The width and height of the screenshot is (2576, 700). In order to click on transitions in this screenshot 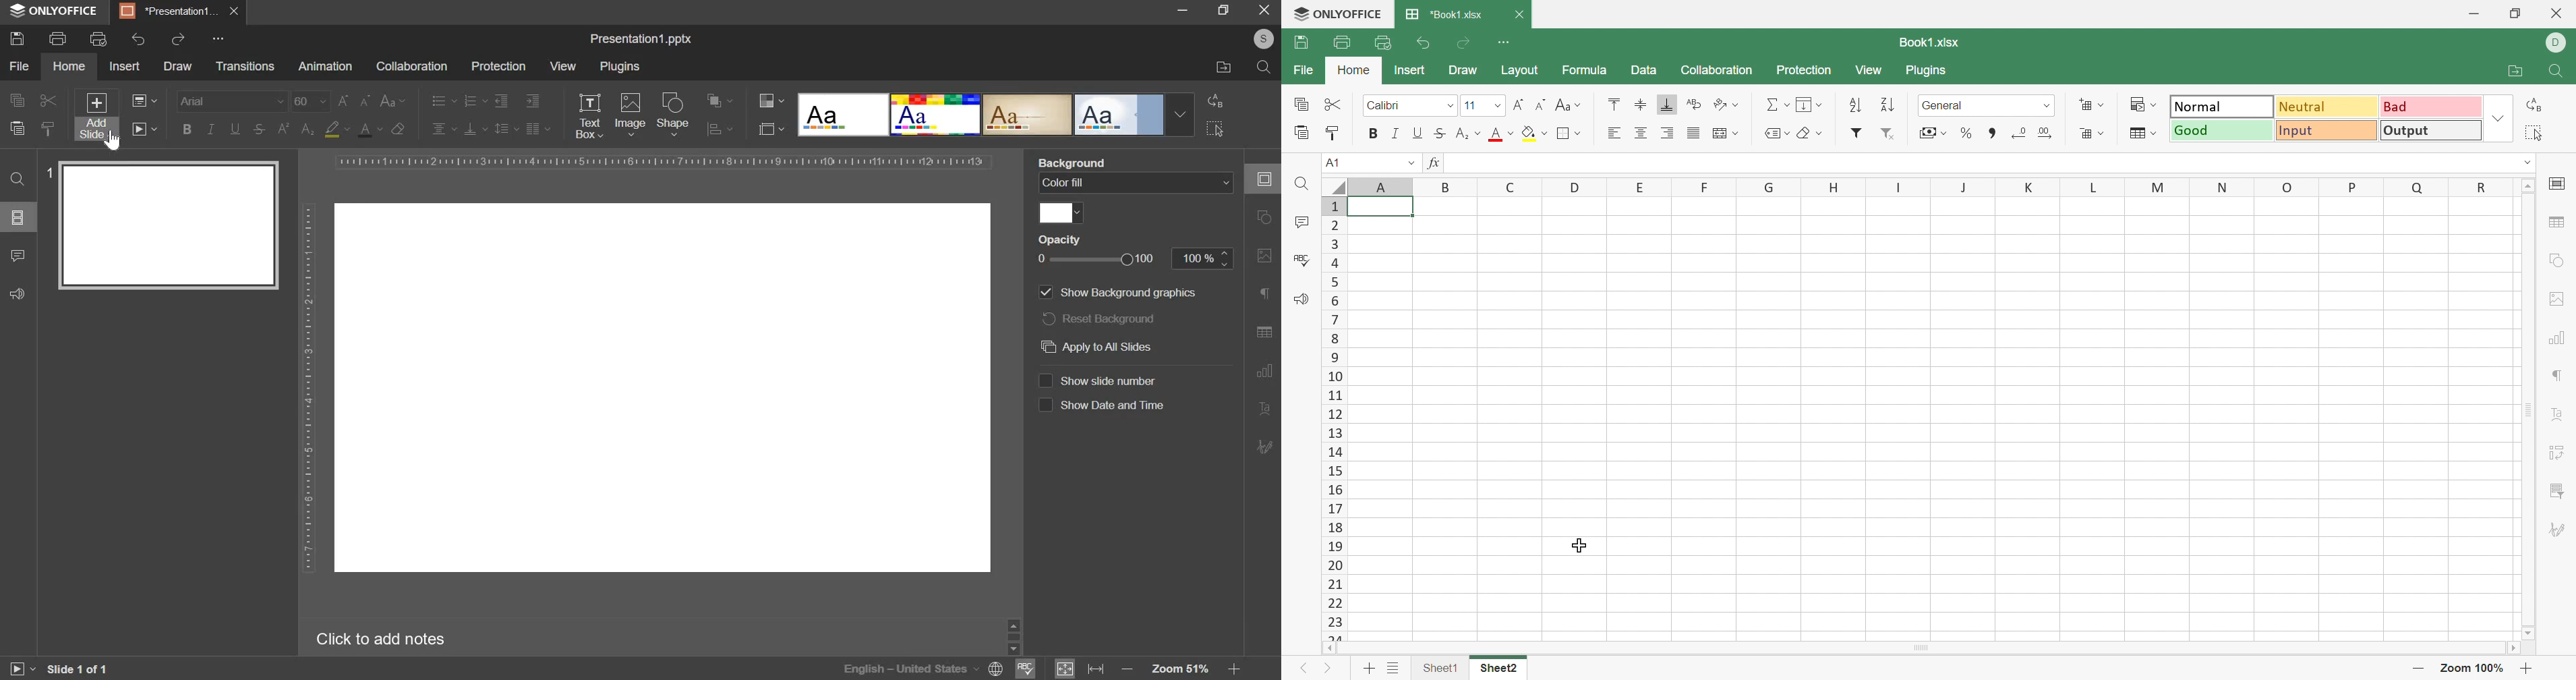, I will do `click(245, 67)`.